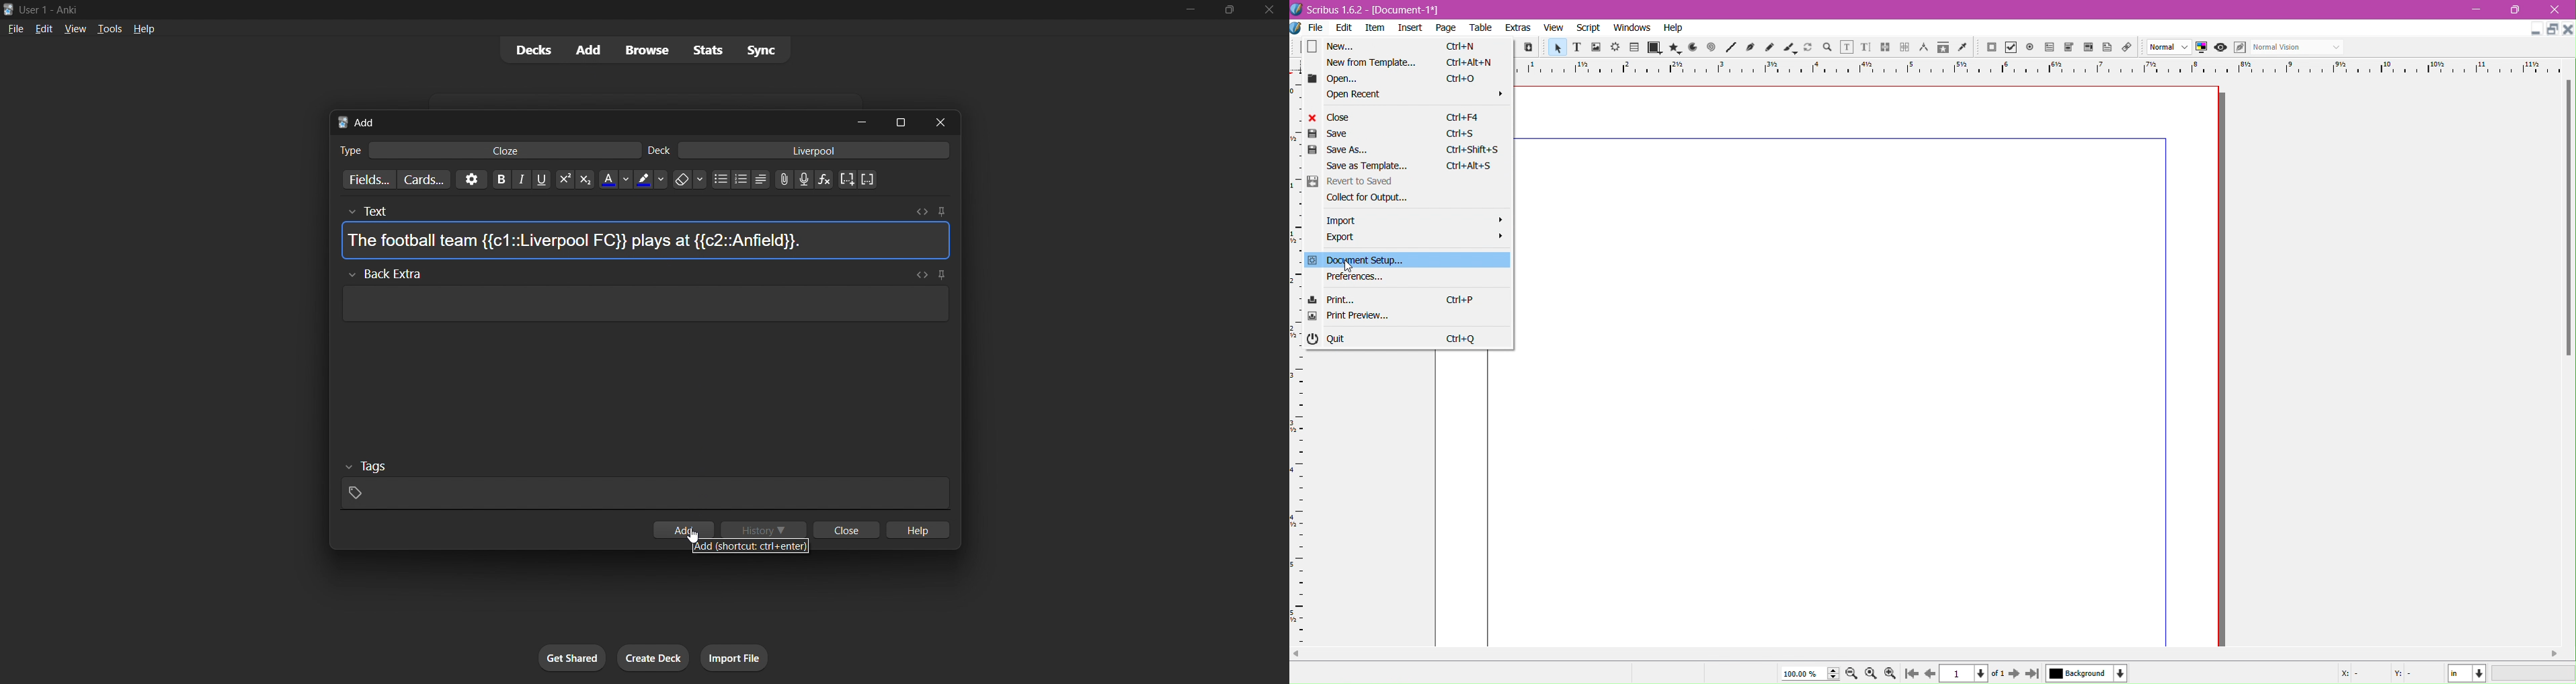 The width and height of the screenshot is (2576, 700). Describe the element at coordinates (1346, 30) in the screenshot. I see `Edit` at that location.